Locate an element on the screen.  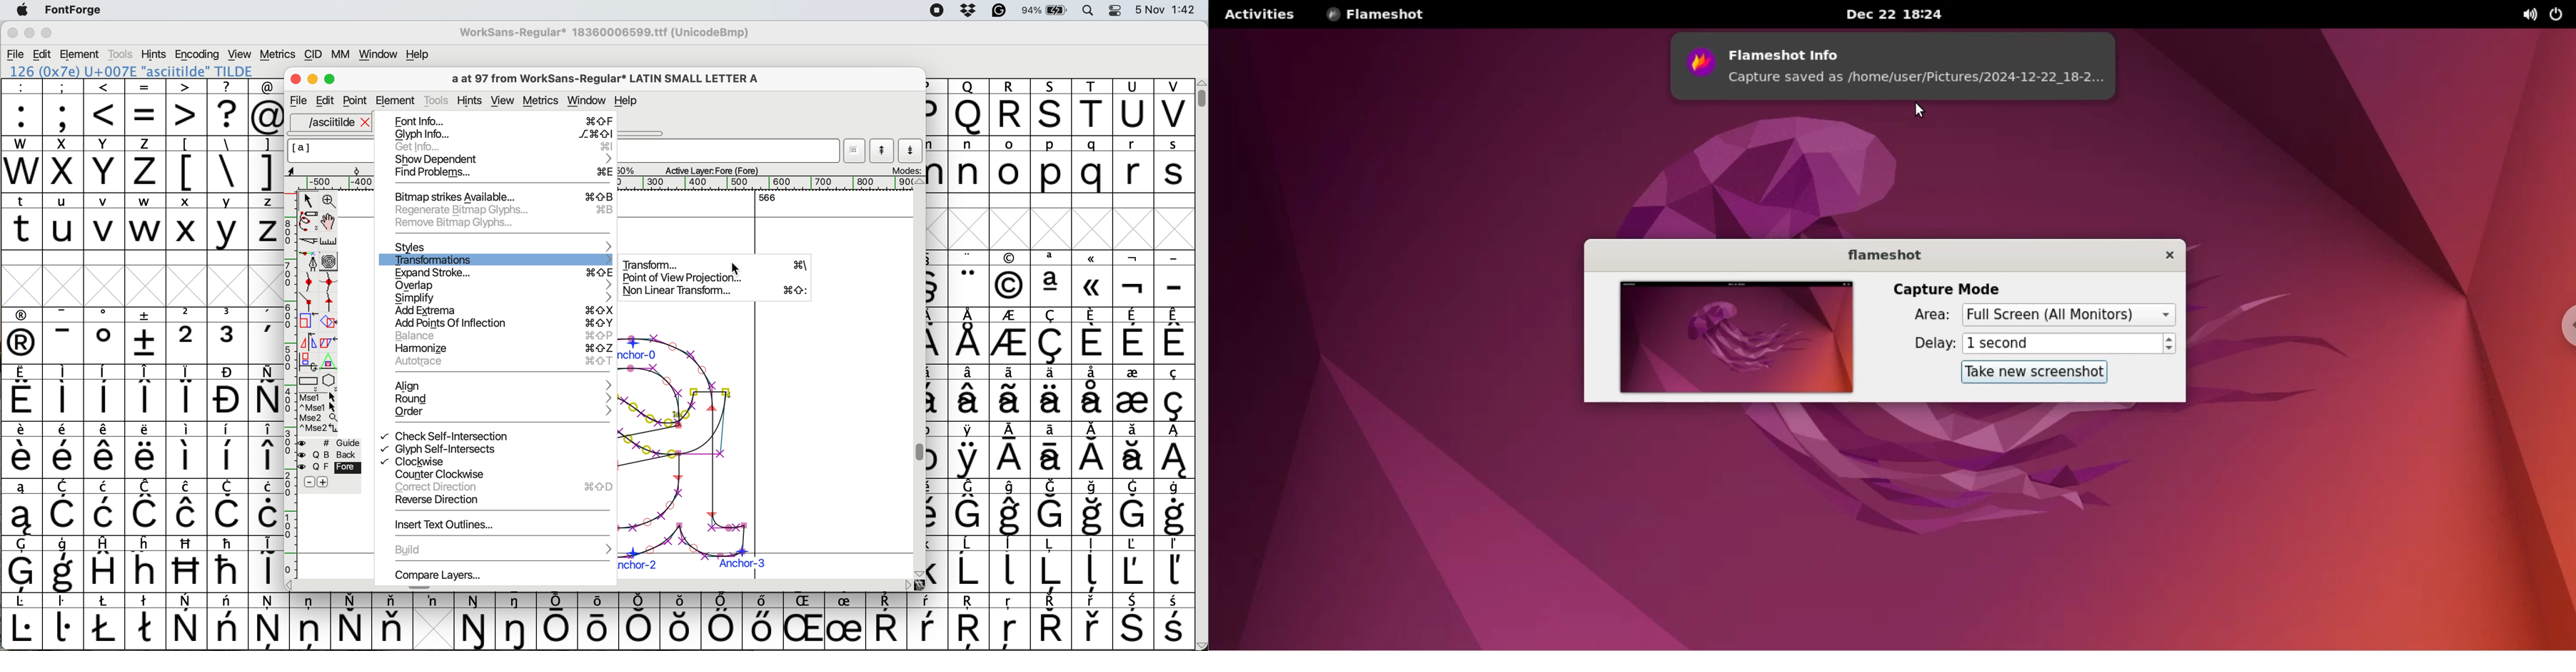
vertical scale is located at coordinates (289, 374).